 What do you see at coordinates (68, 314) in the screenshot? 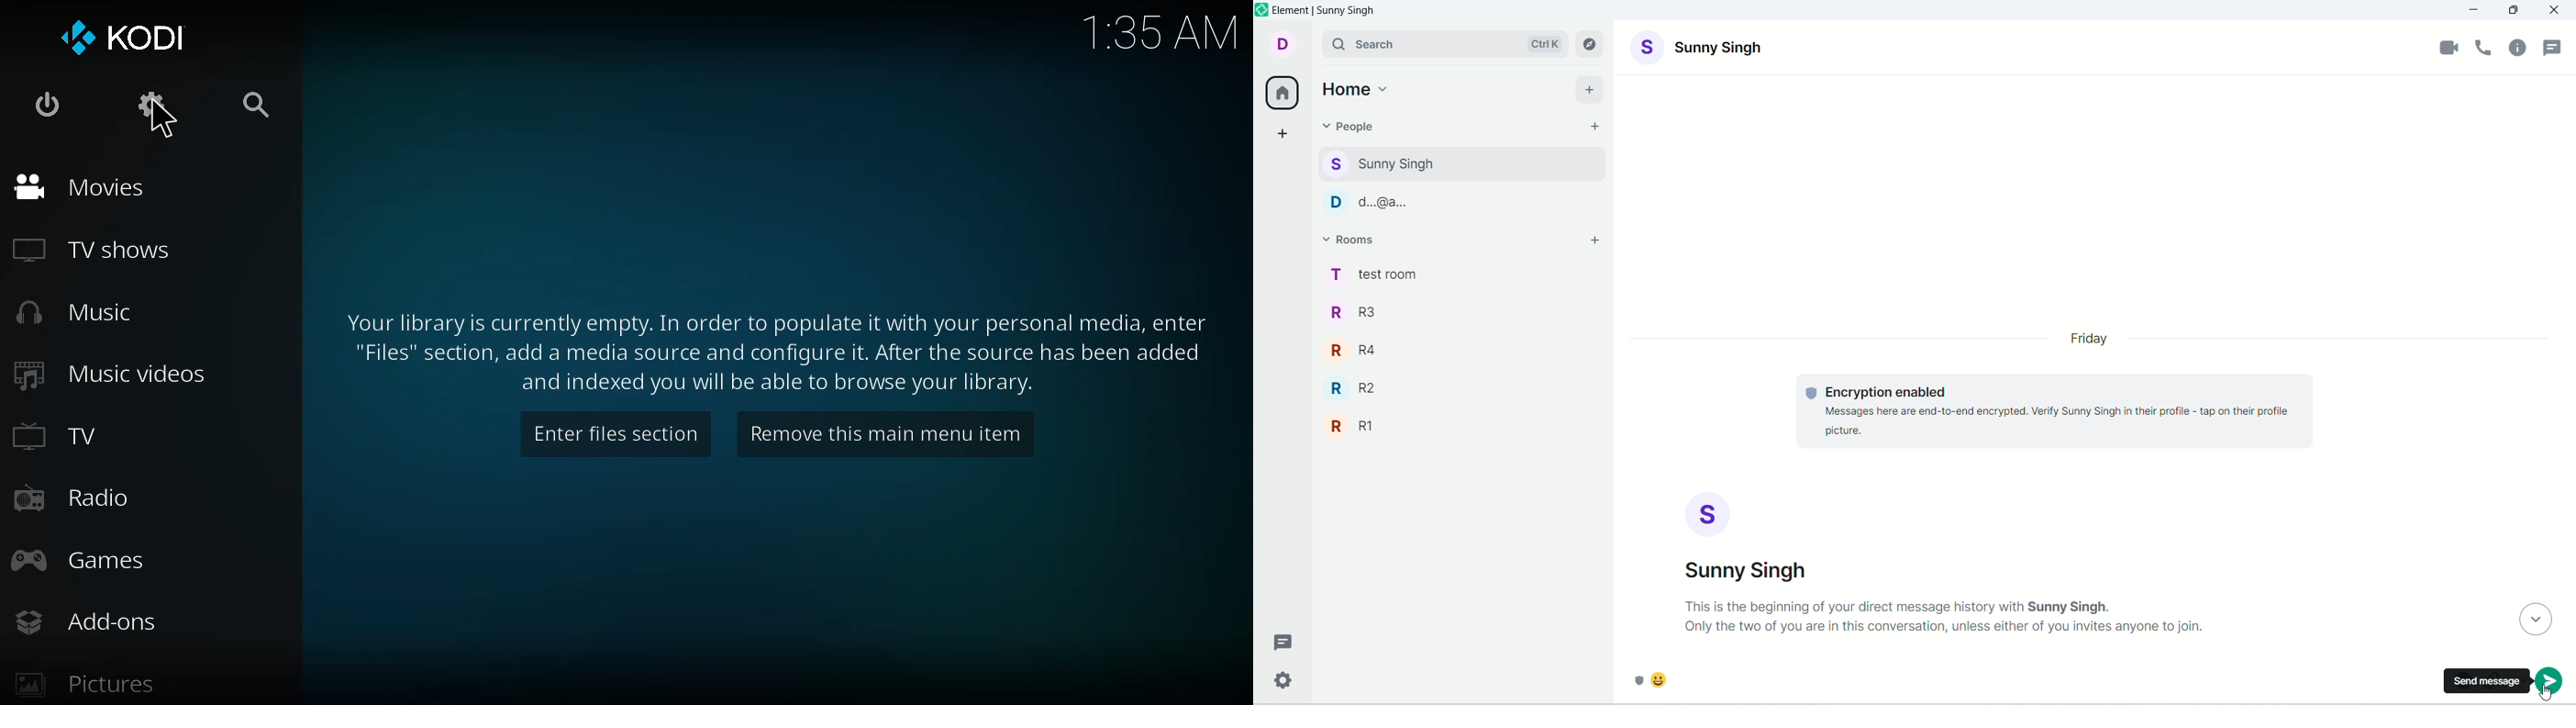
I see `music` at bounding box center [68, 314].